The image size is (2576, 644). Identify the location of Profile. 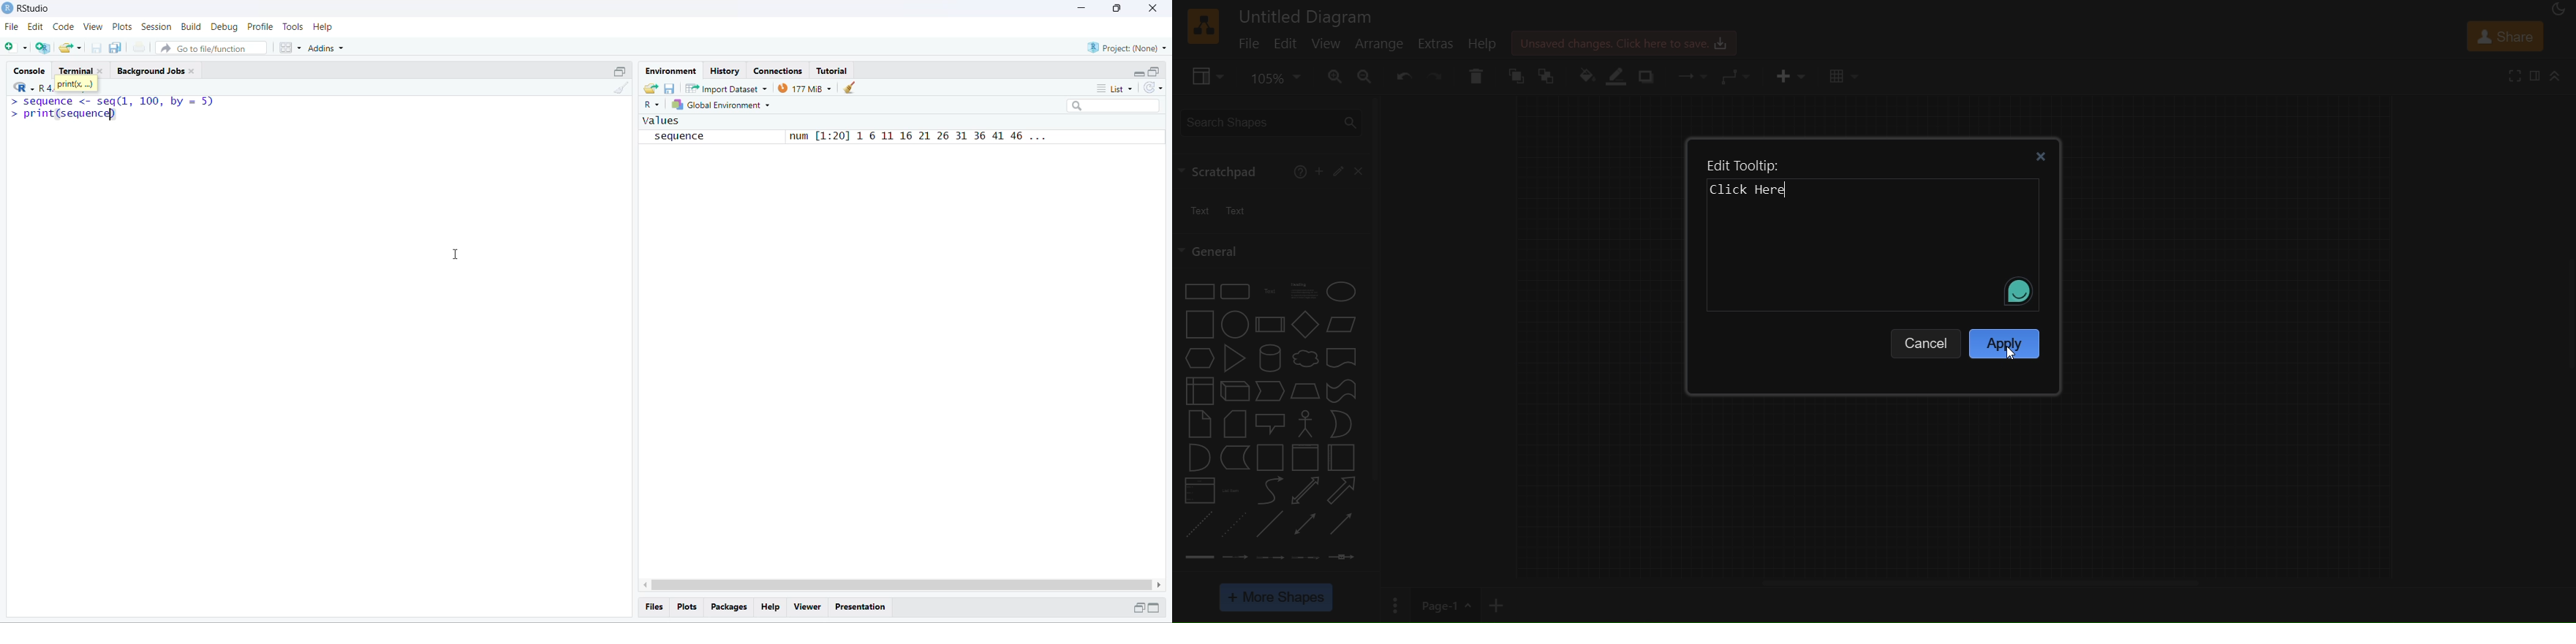
(260, 26).